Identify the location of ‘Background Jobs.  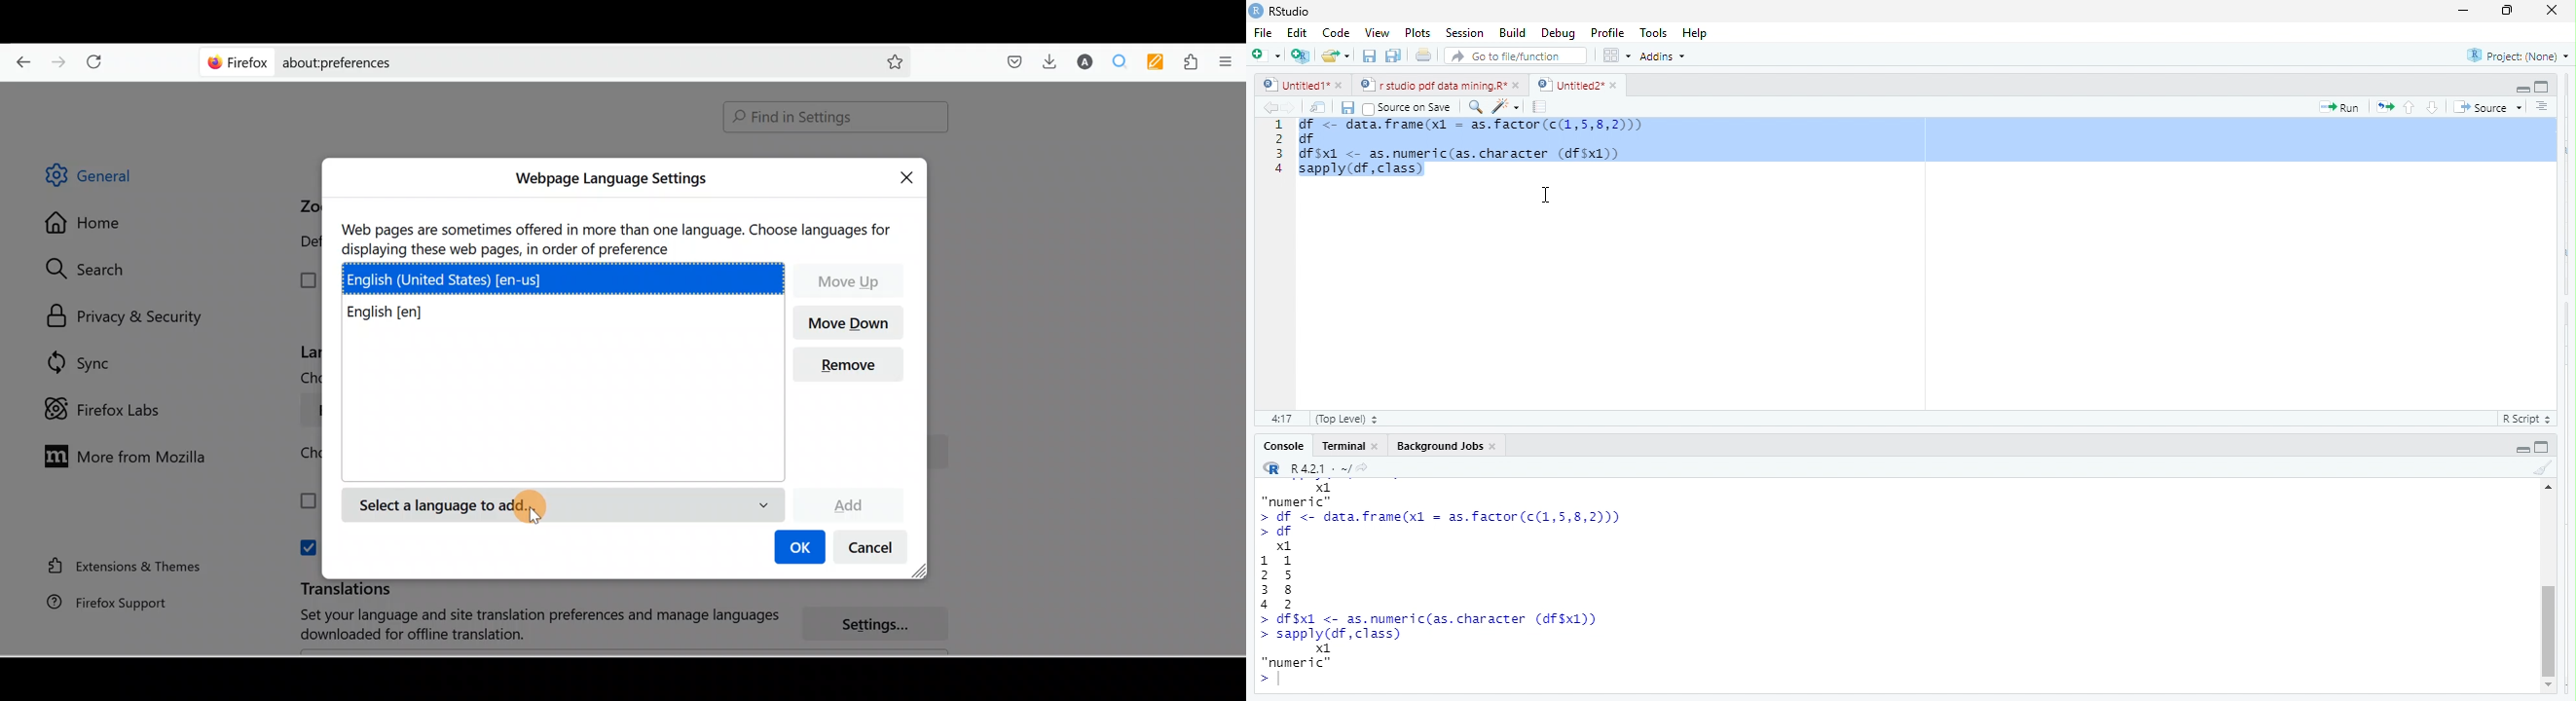
(1439, 447).